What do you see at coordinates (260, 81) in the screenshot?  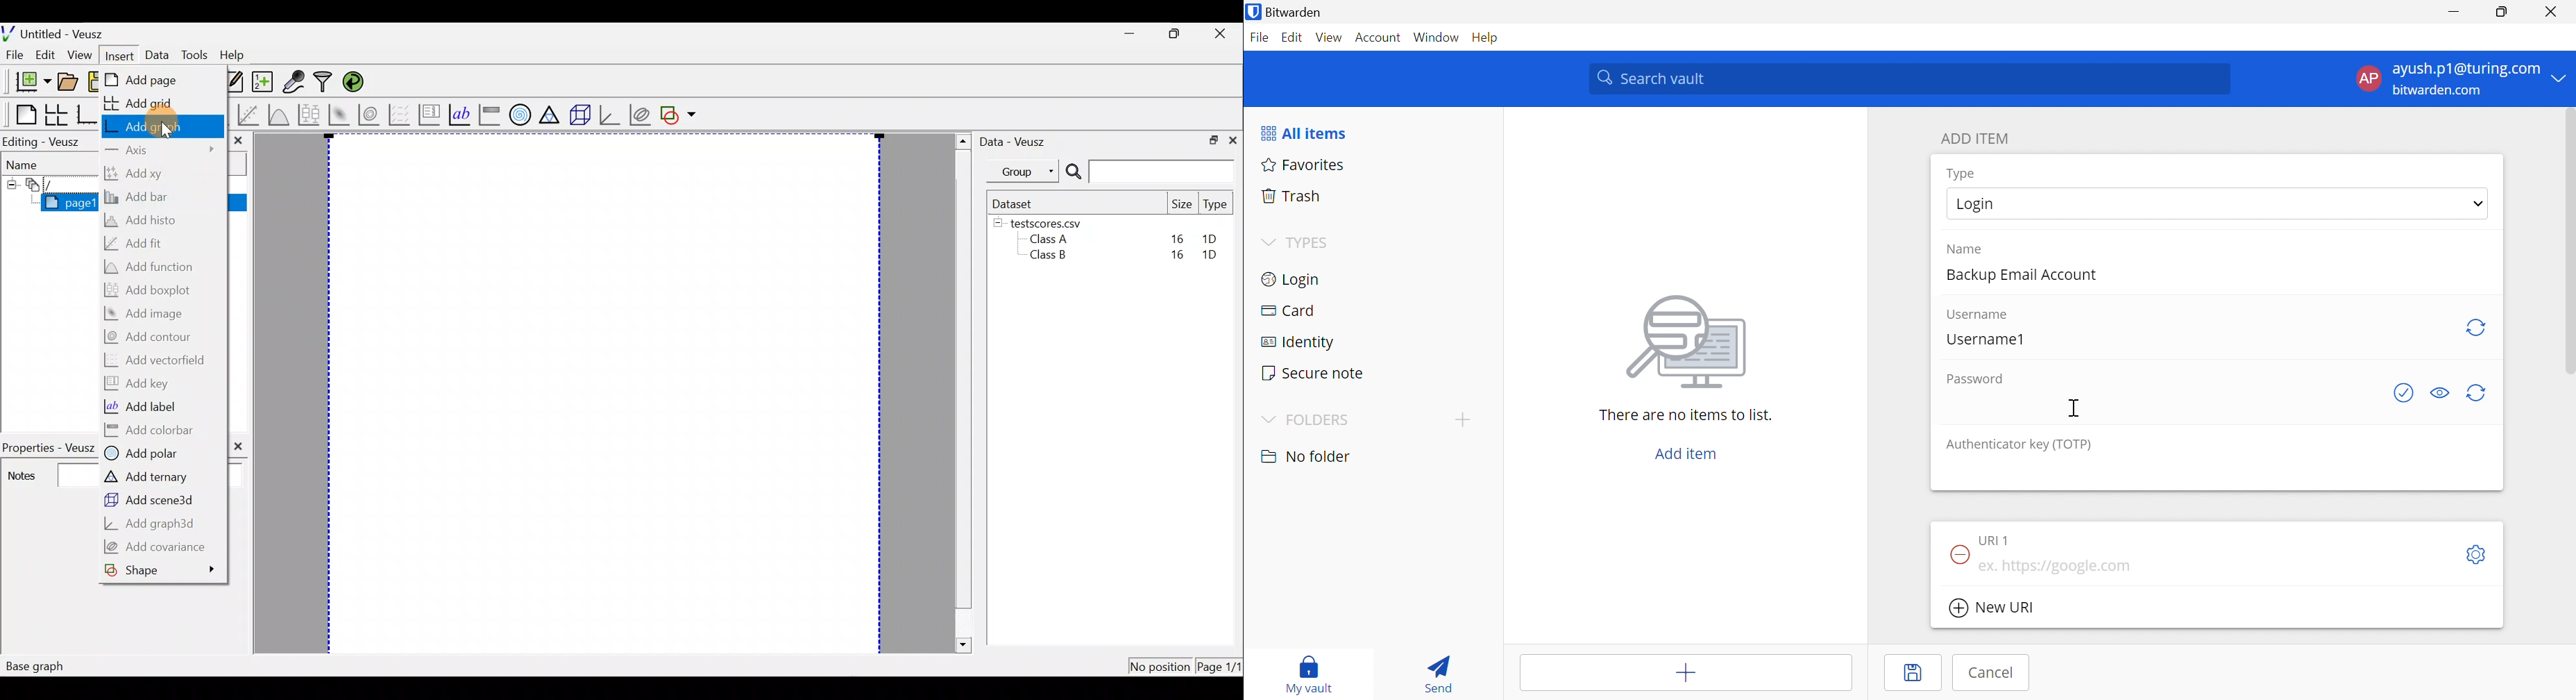 I see `Create new dataset using ranges, parametrically, or as functions of existing datasets.` at bounding box center [260, 81].